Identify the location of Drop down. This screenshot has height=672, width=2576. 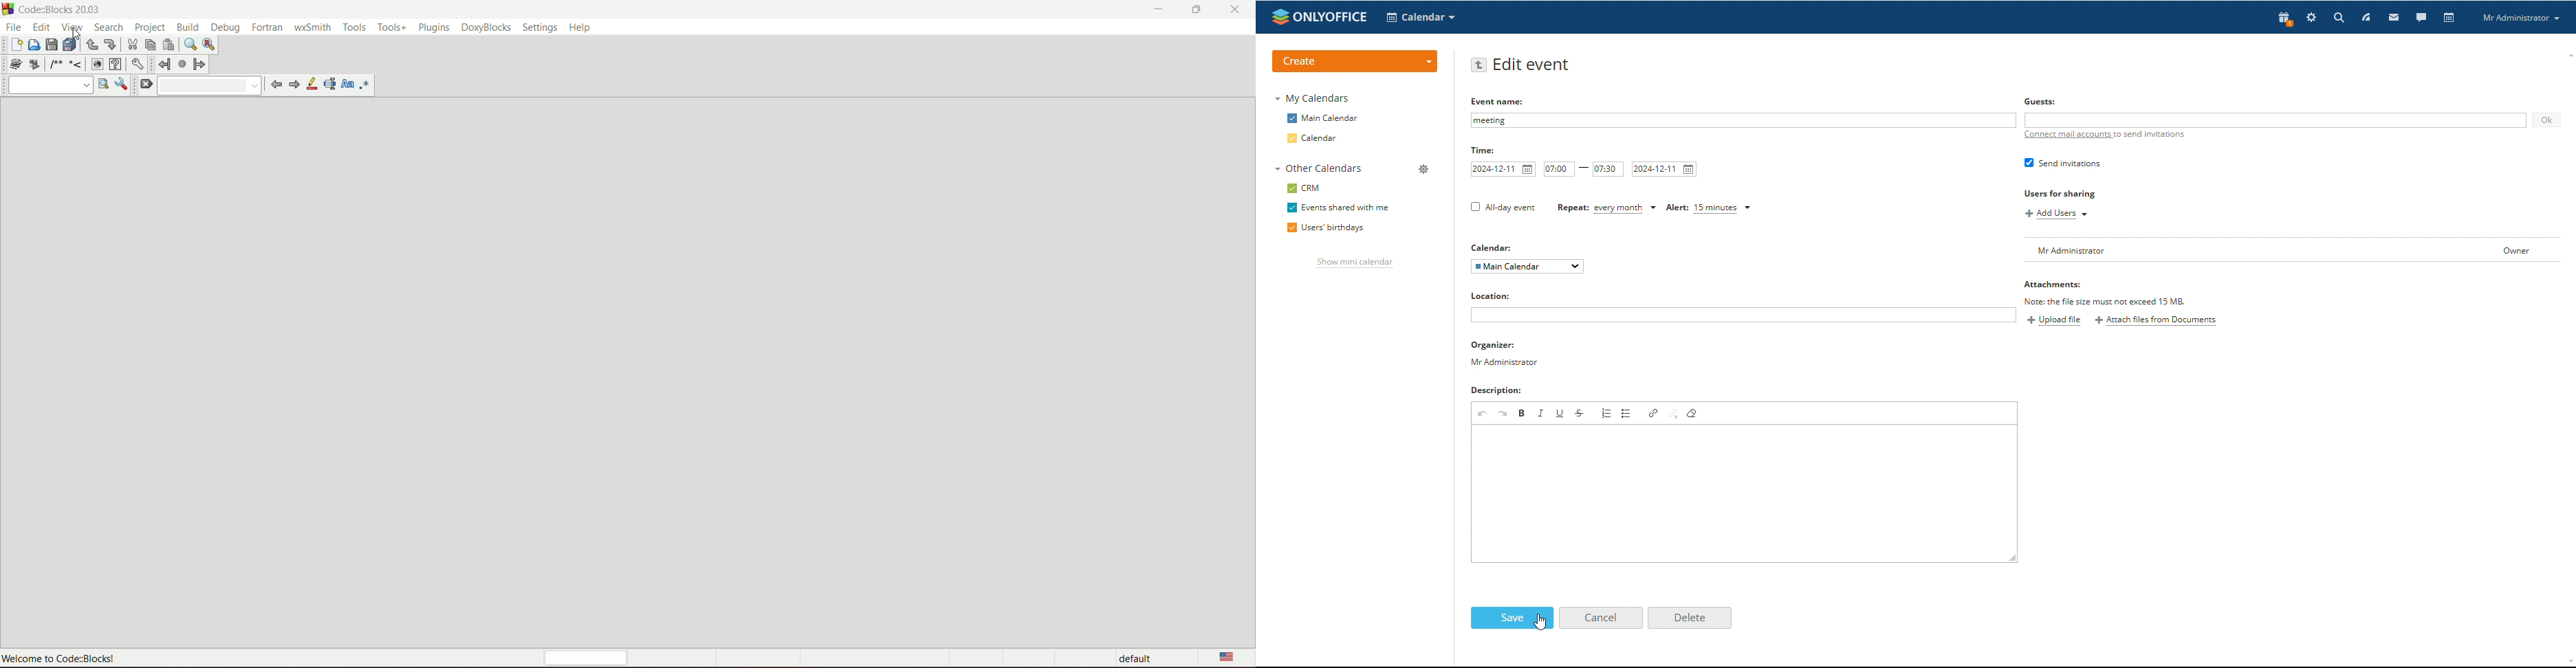
(253, 84).